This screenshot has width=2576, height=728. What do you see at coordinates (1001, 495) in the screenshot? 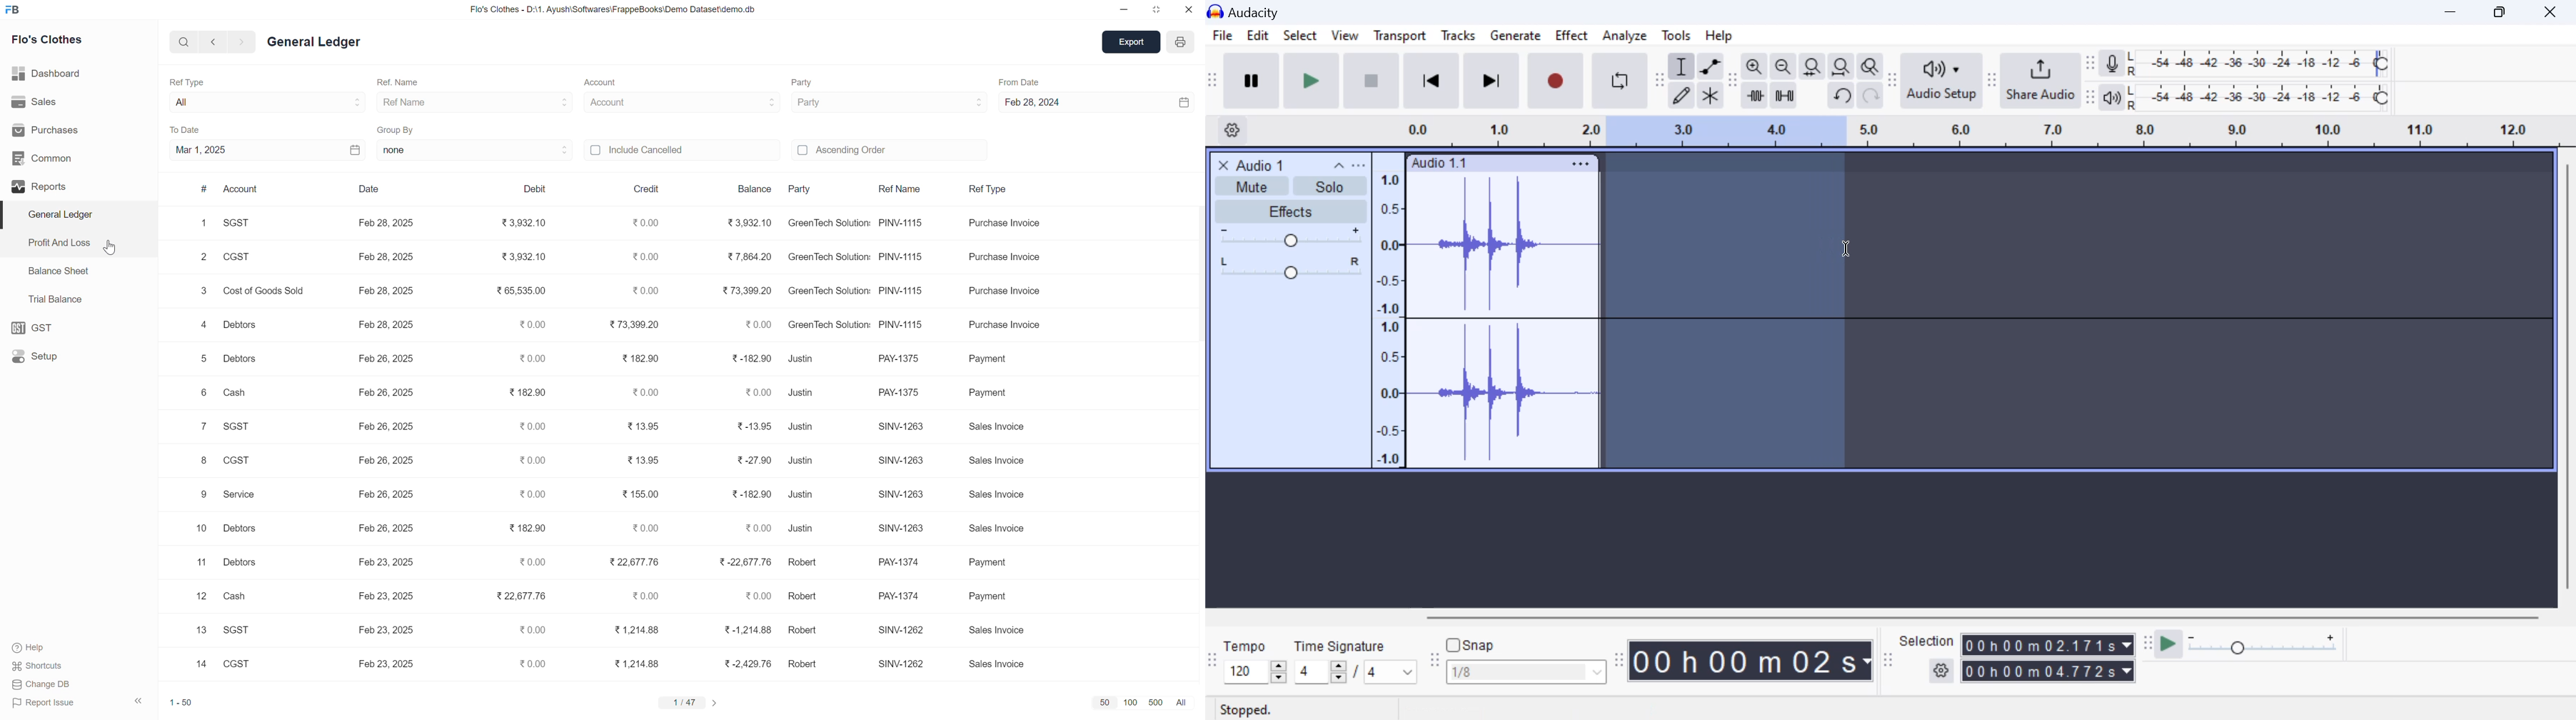
I see `Sales Invoice` at bounding box center [1001, 495].